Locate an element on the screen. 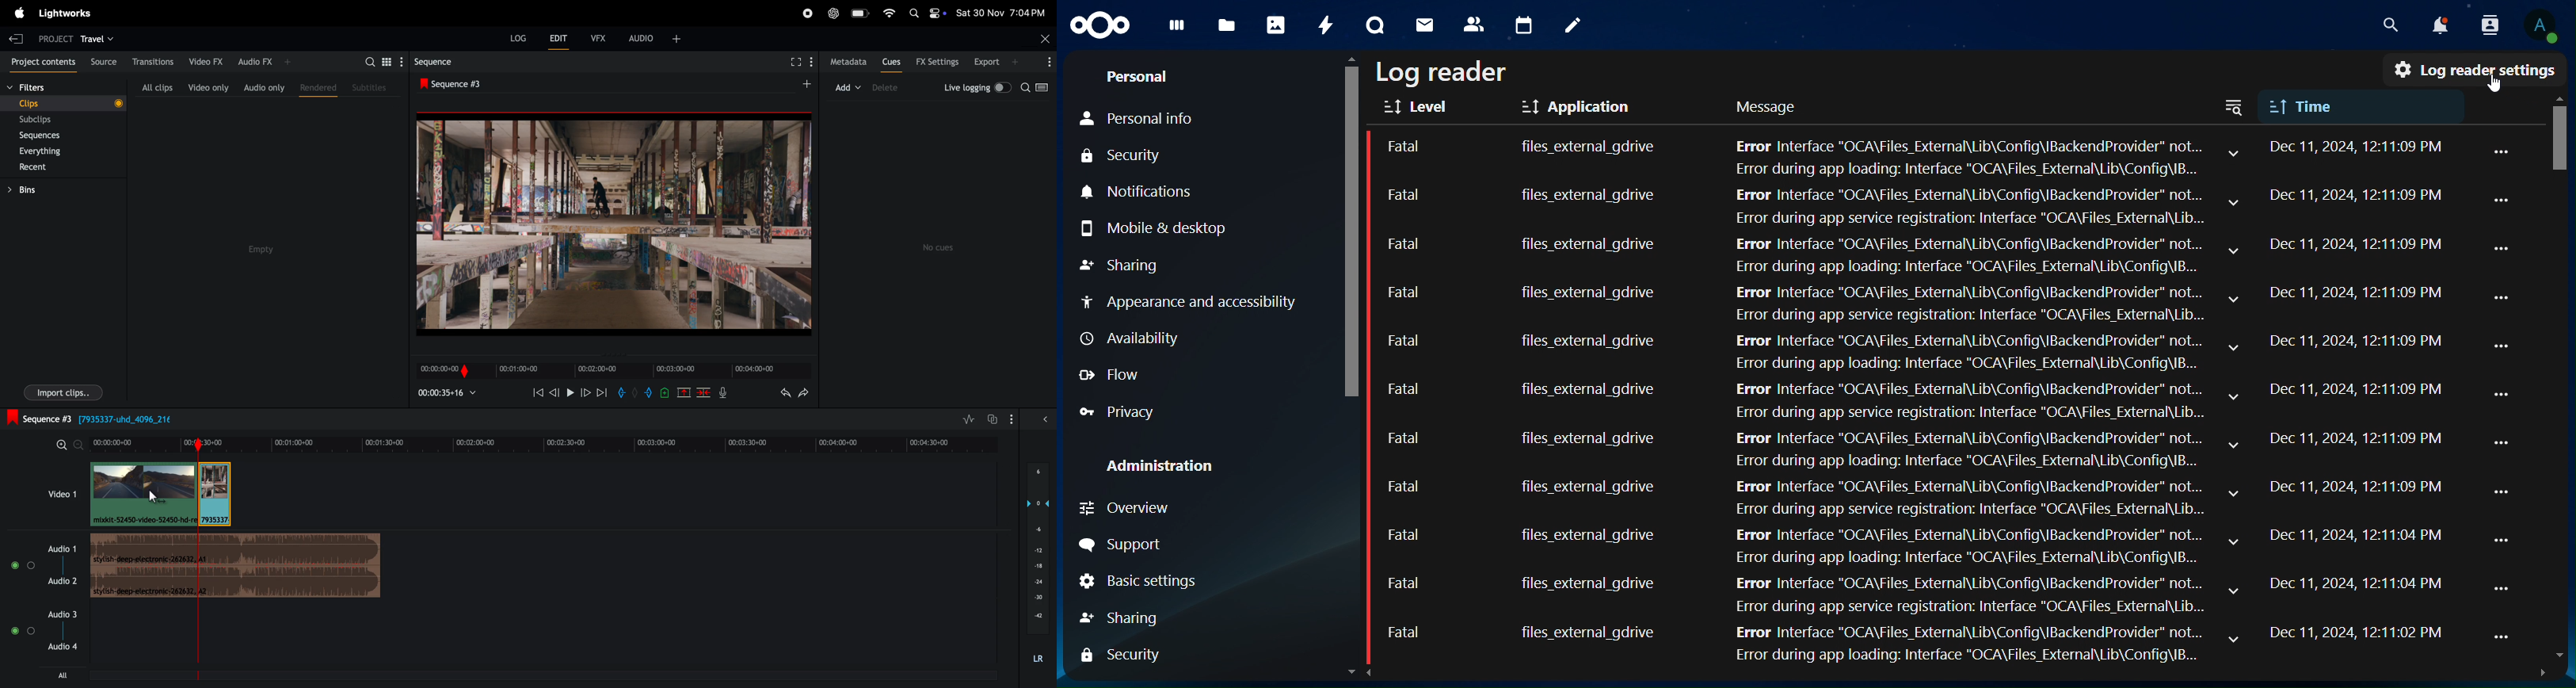  time is located at coordinates (2346, 103).